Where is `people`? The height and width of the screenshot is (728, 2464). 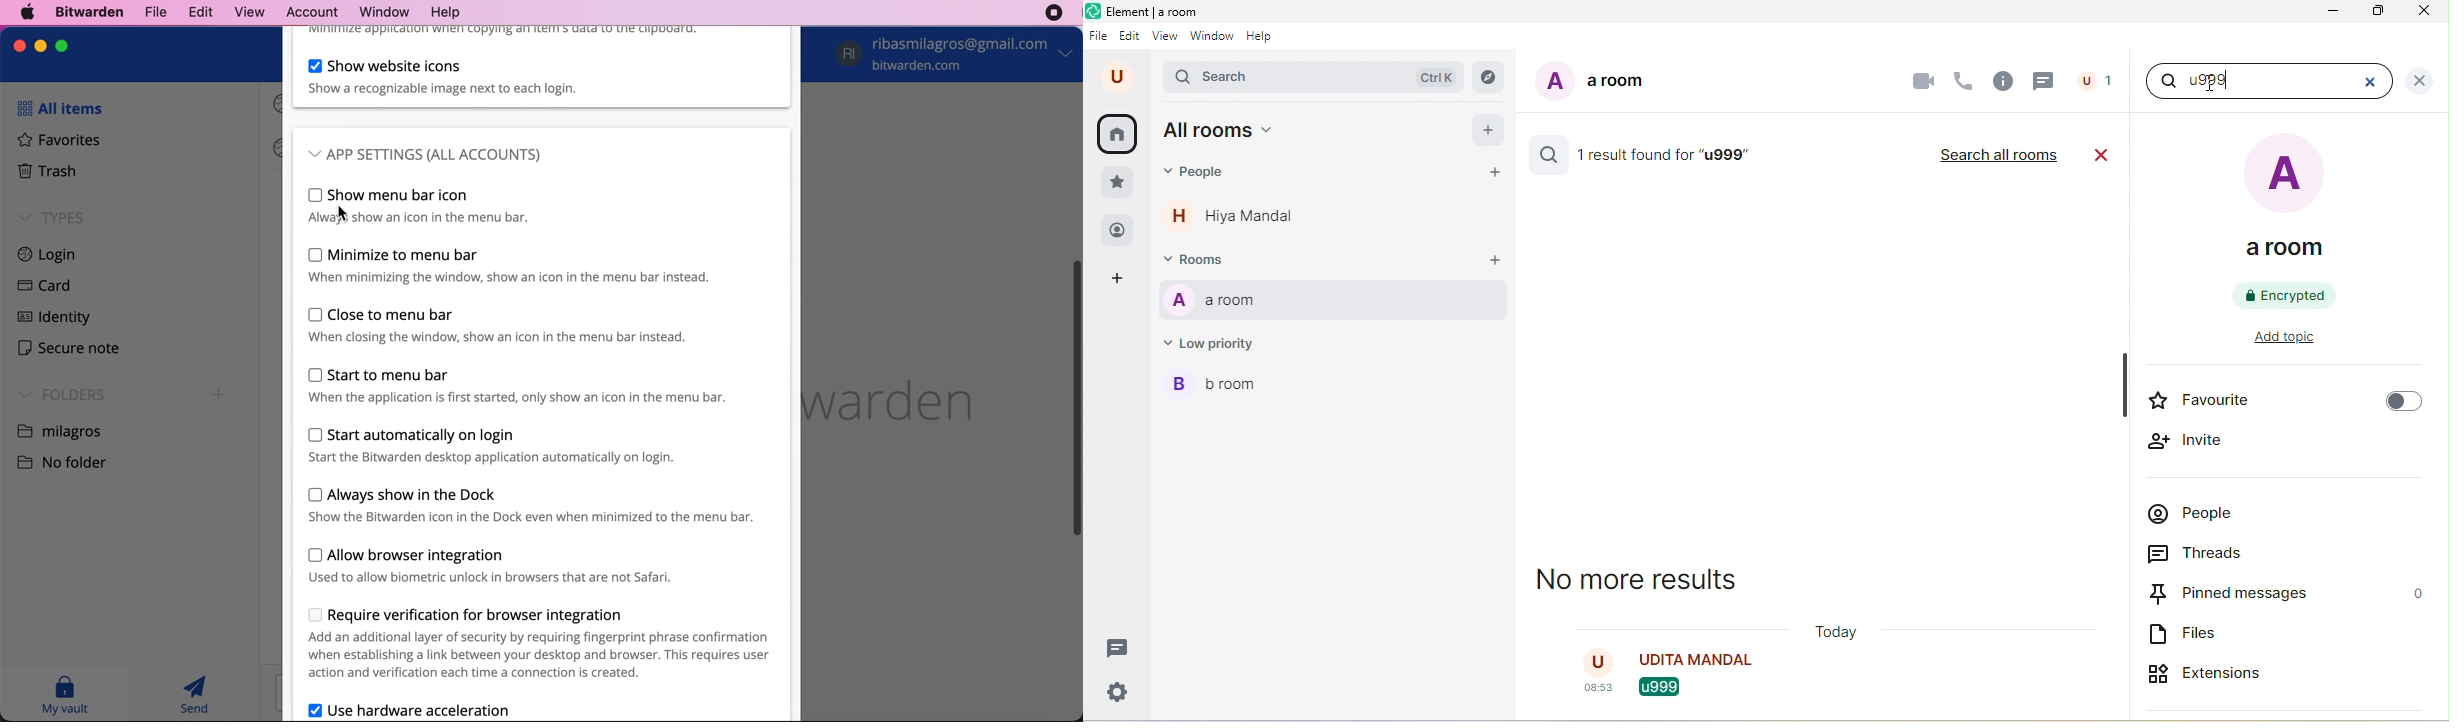 people is located at coordinates (2198, 517).